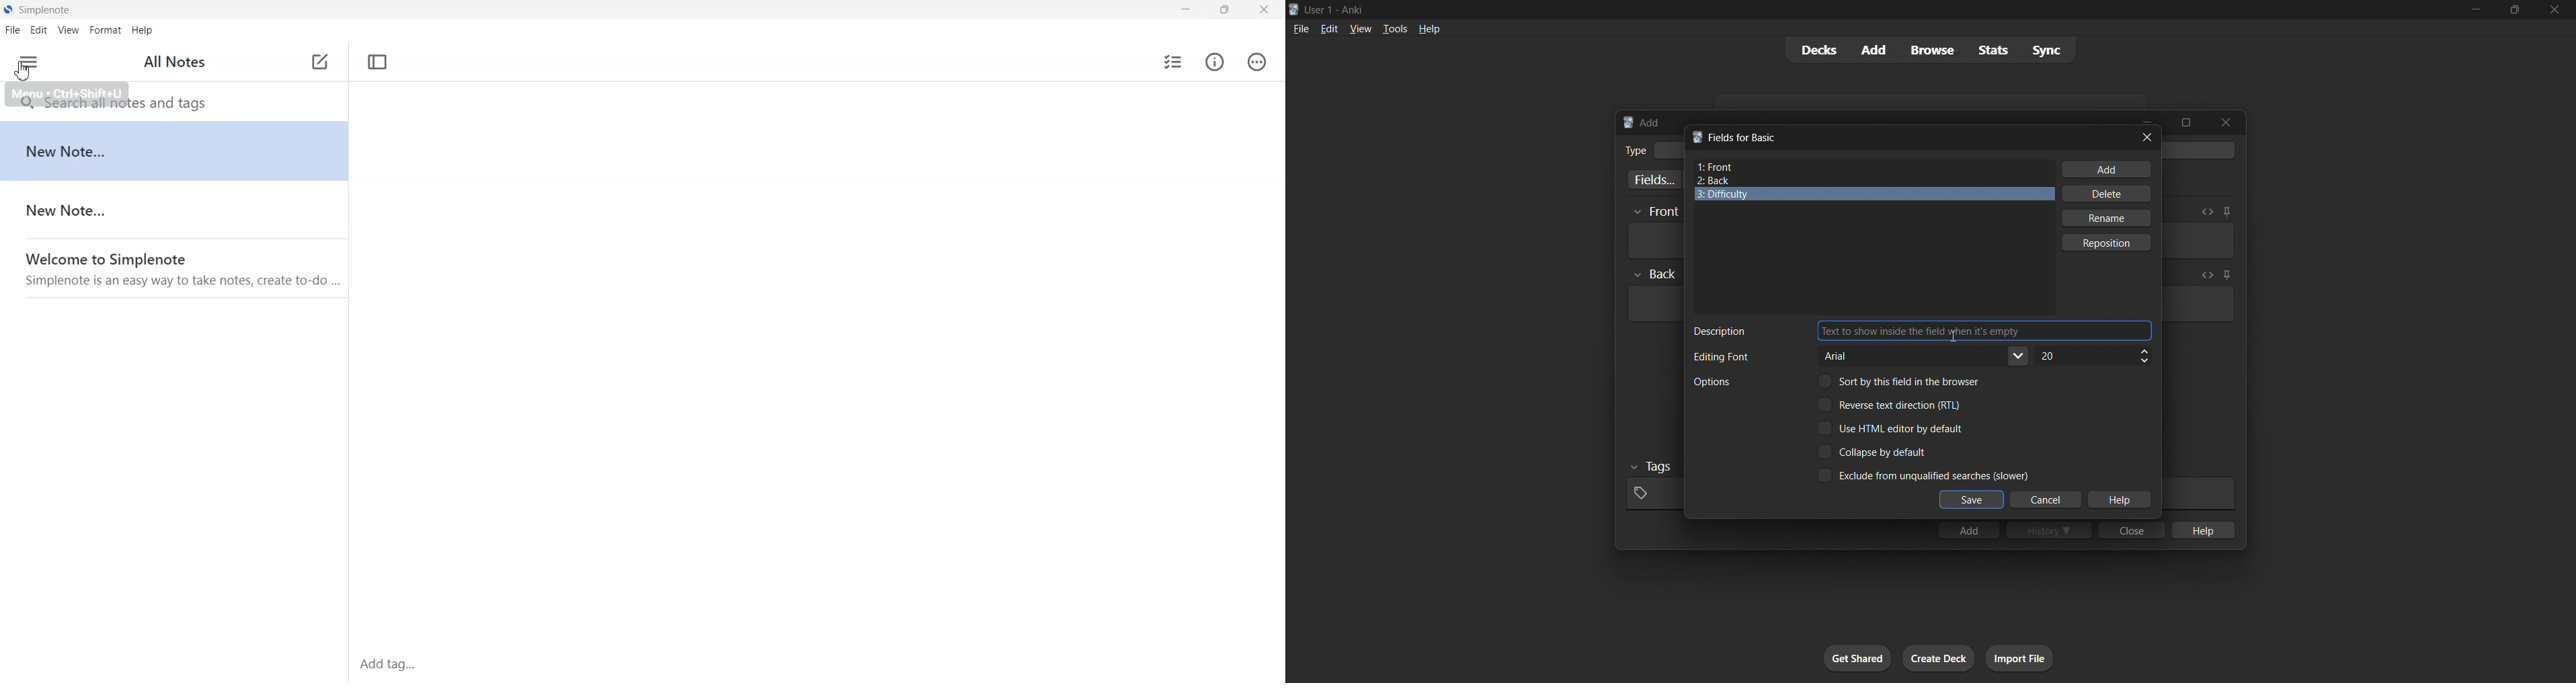 The image size is (2576, 700). Describe the element at coordinates (68, 29) in the screenshot. I see `View` at that location.